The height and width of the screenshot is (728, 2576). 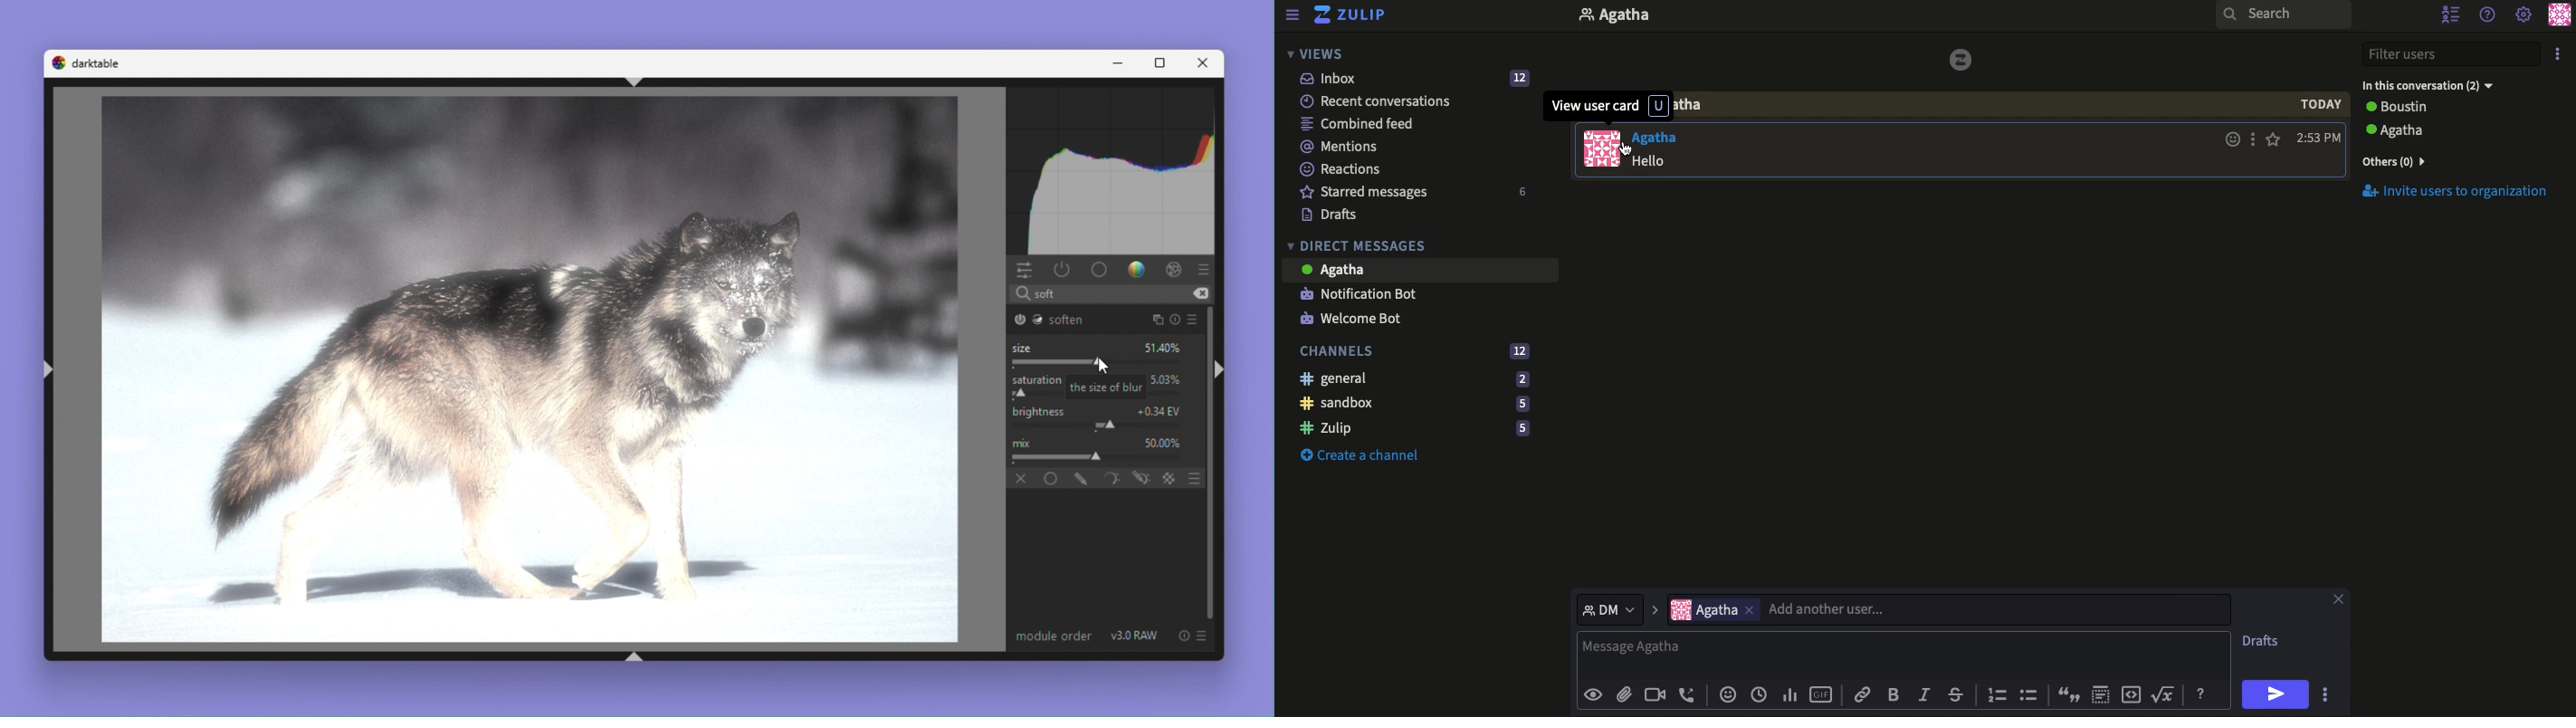 I want to click on Mentions, so click(x=1344, y=148).